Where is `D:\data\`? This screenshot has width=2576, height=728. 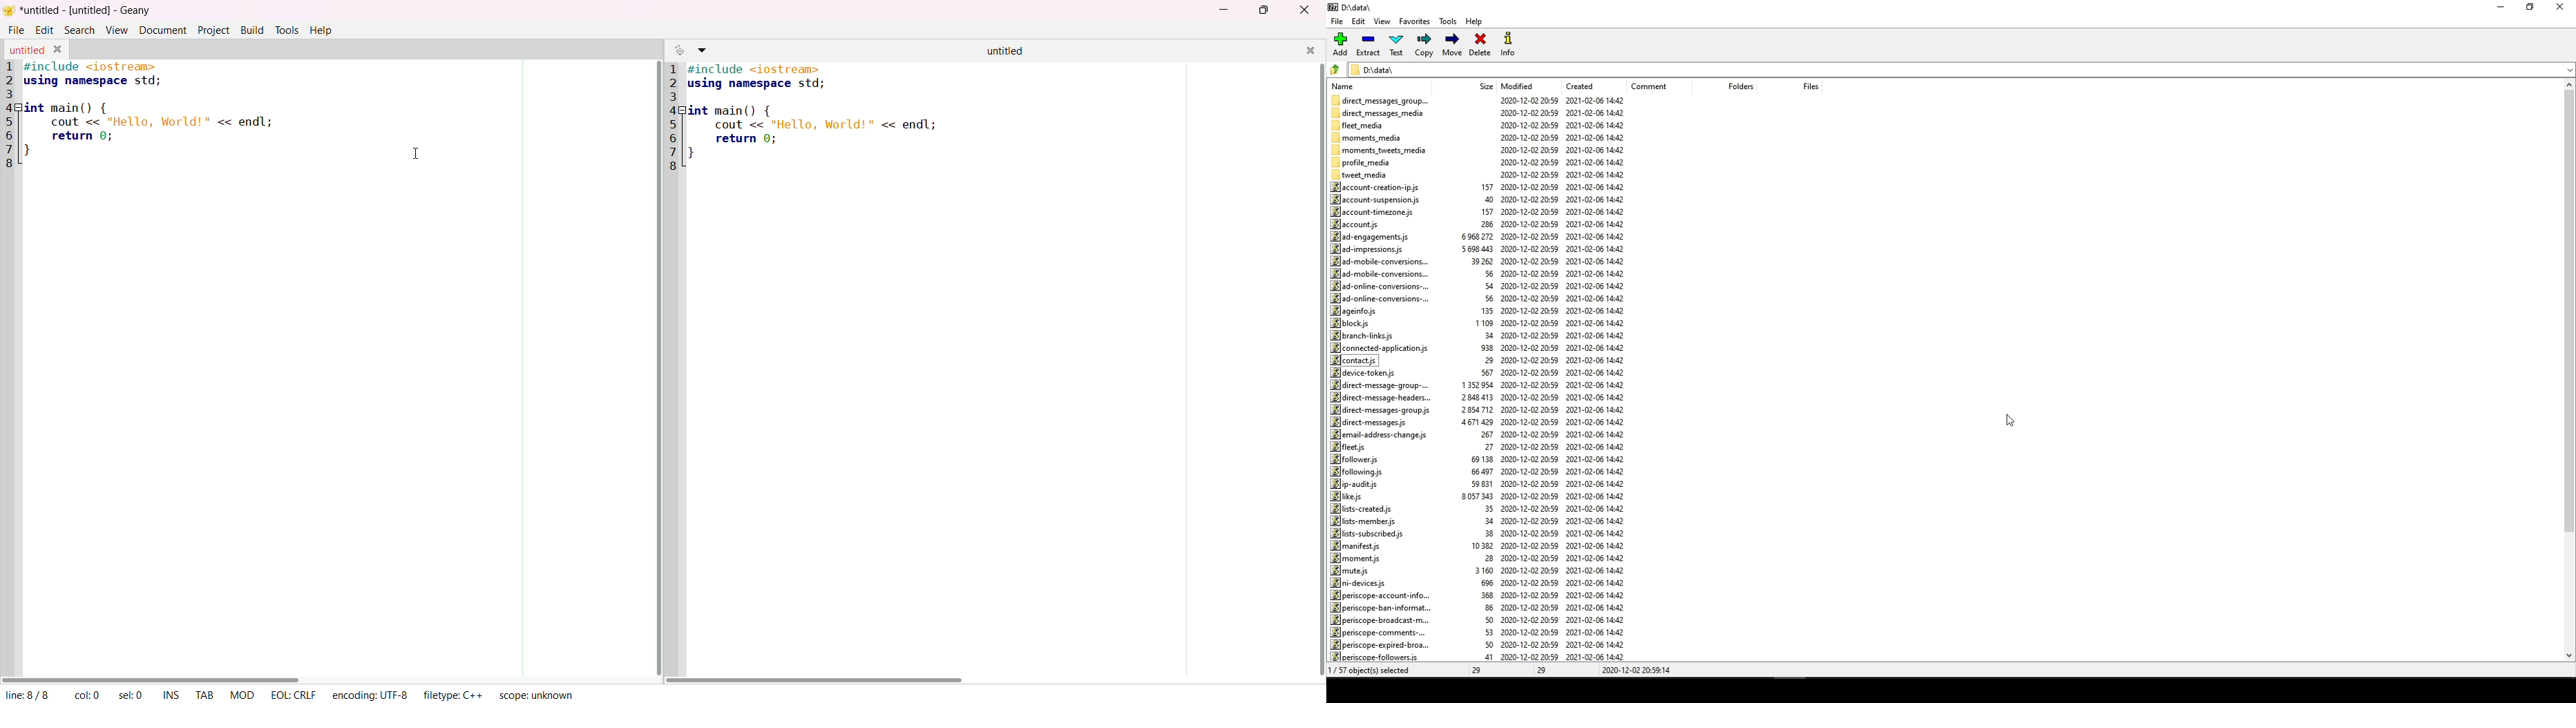 D:\data\ is located at coordinates (1376, 69).